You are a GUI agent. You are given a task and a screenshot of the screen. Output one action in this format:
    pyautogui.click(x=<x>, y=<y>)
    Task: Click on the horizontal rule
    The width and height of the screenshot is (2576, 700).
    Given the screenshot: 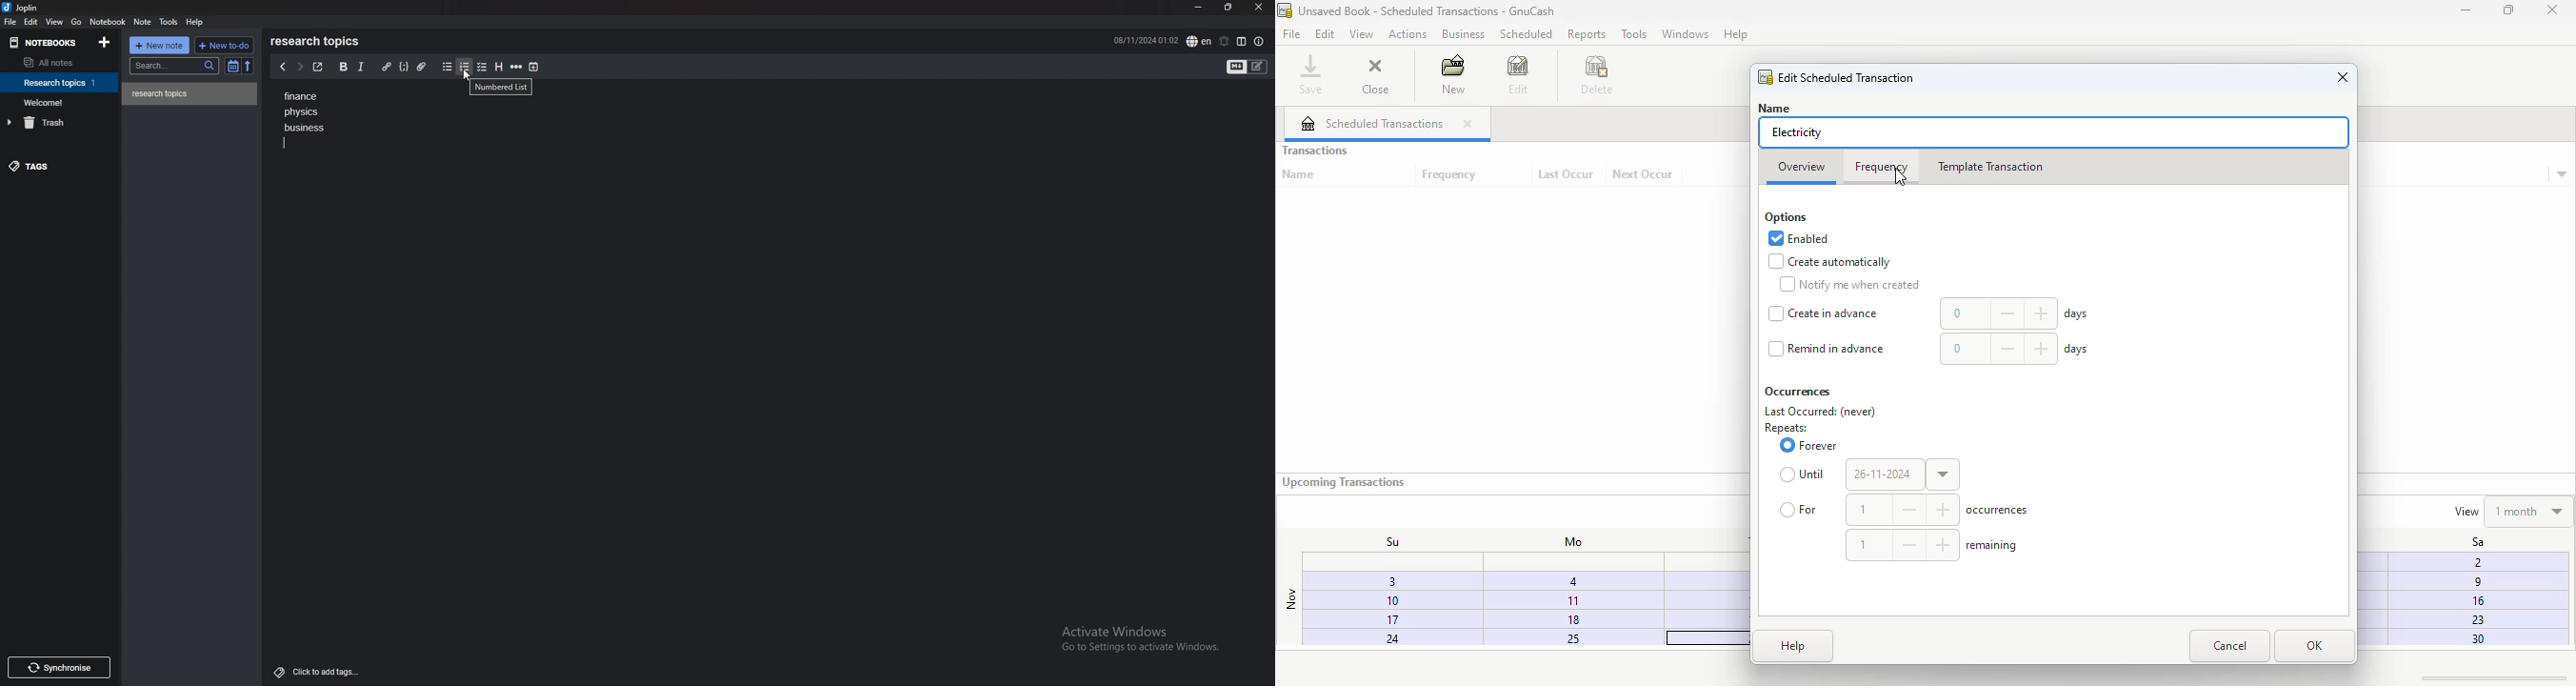 What is the action you would take?
    pyautogui.click(x=518, y=67)
    